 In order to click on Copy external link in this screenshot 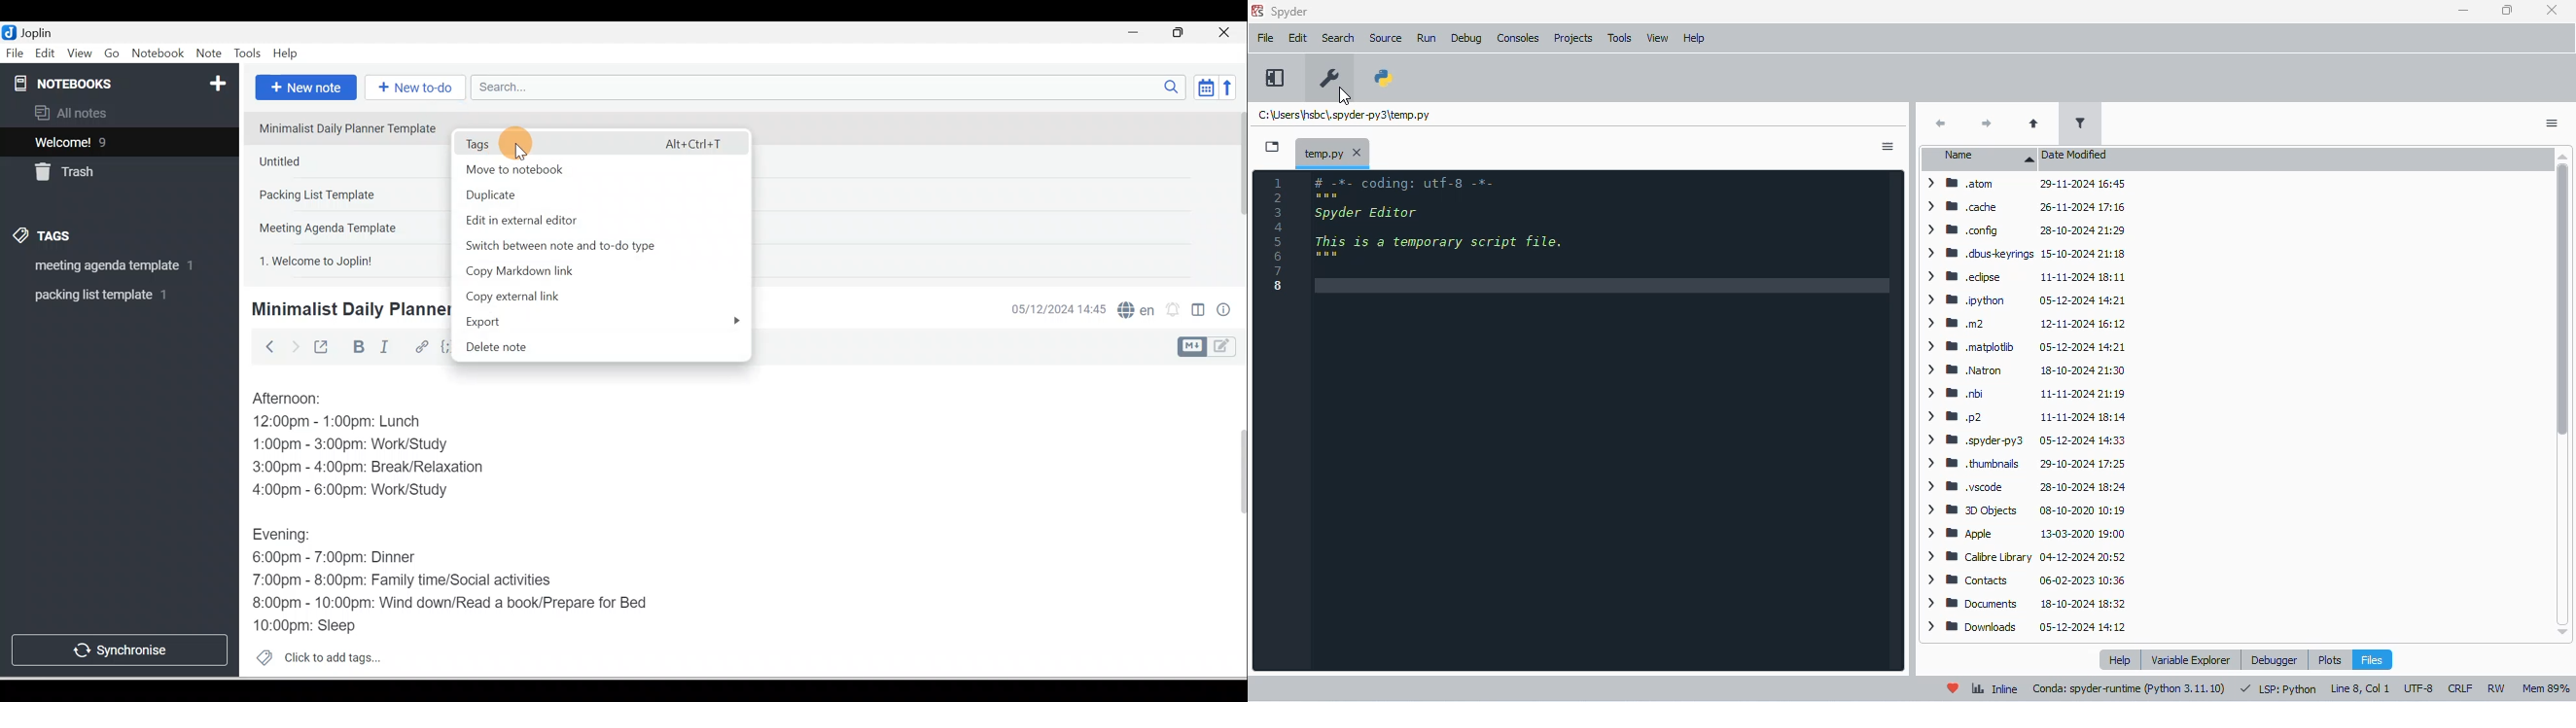, I will do `click(536, 298)`.